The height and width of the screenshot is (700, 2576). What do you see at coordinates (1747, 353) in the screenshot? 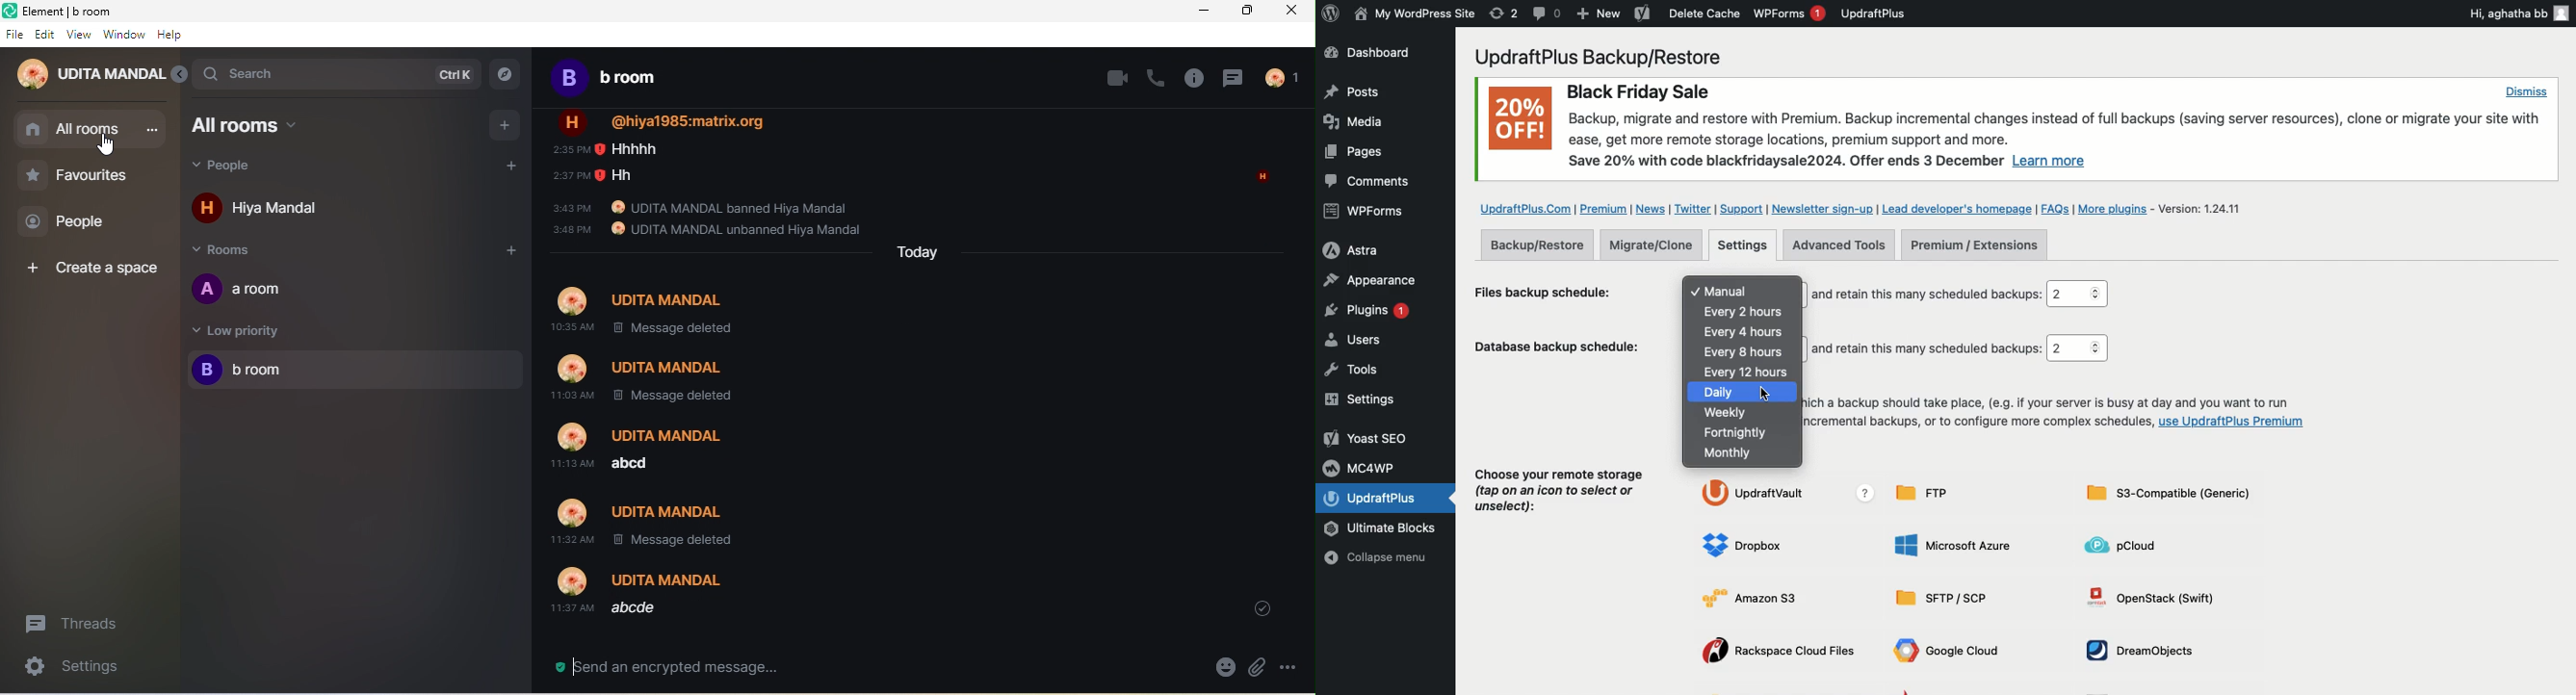
I see `Every 8 hours` at bounding box center [1747, 353].